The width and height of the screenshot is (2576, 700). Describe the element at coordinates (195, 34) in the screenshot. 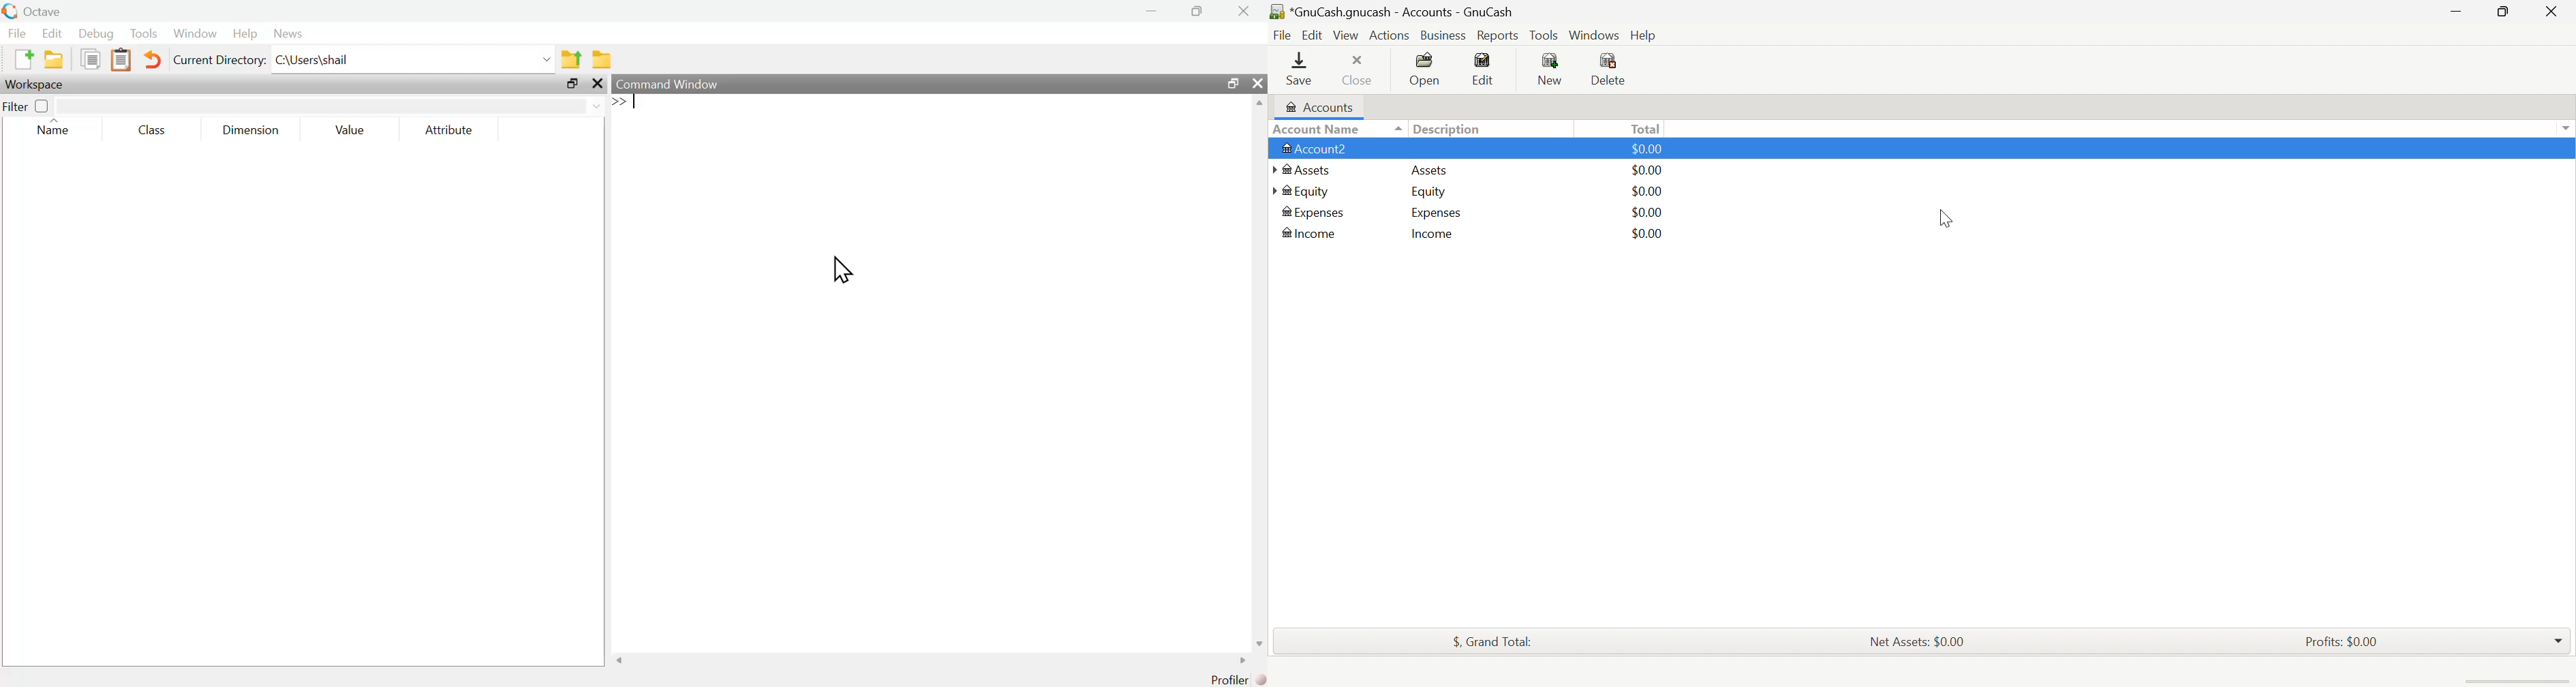

I see `Window` at that location.